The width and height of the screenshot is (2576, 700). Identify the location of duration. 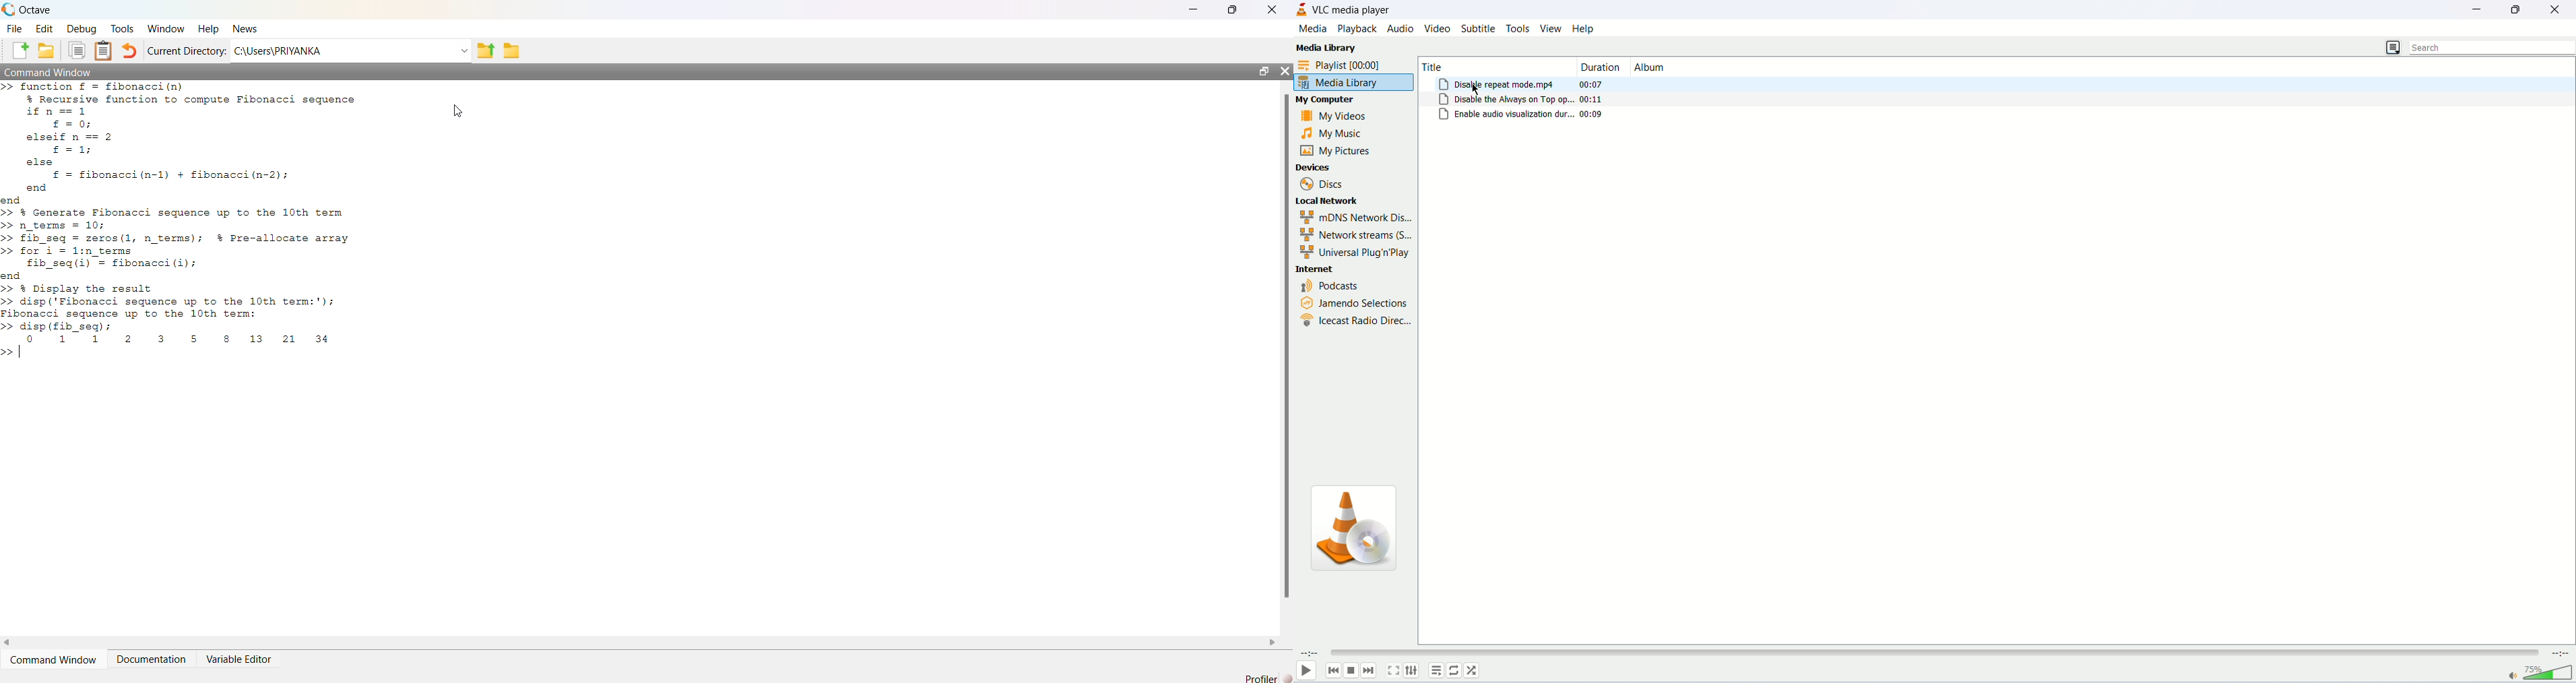
(1602, 66).